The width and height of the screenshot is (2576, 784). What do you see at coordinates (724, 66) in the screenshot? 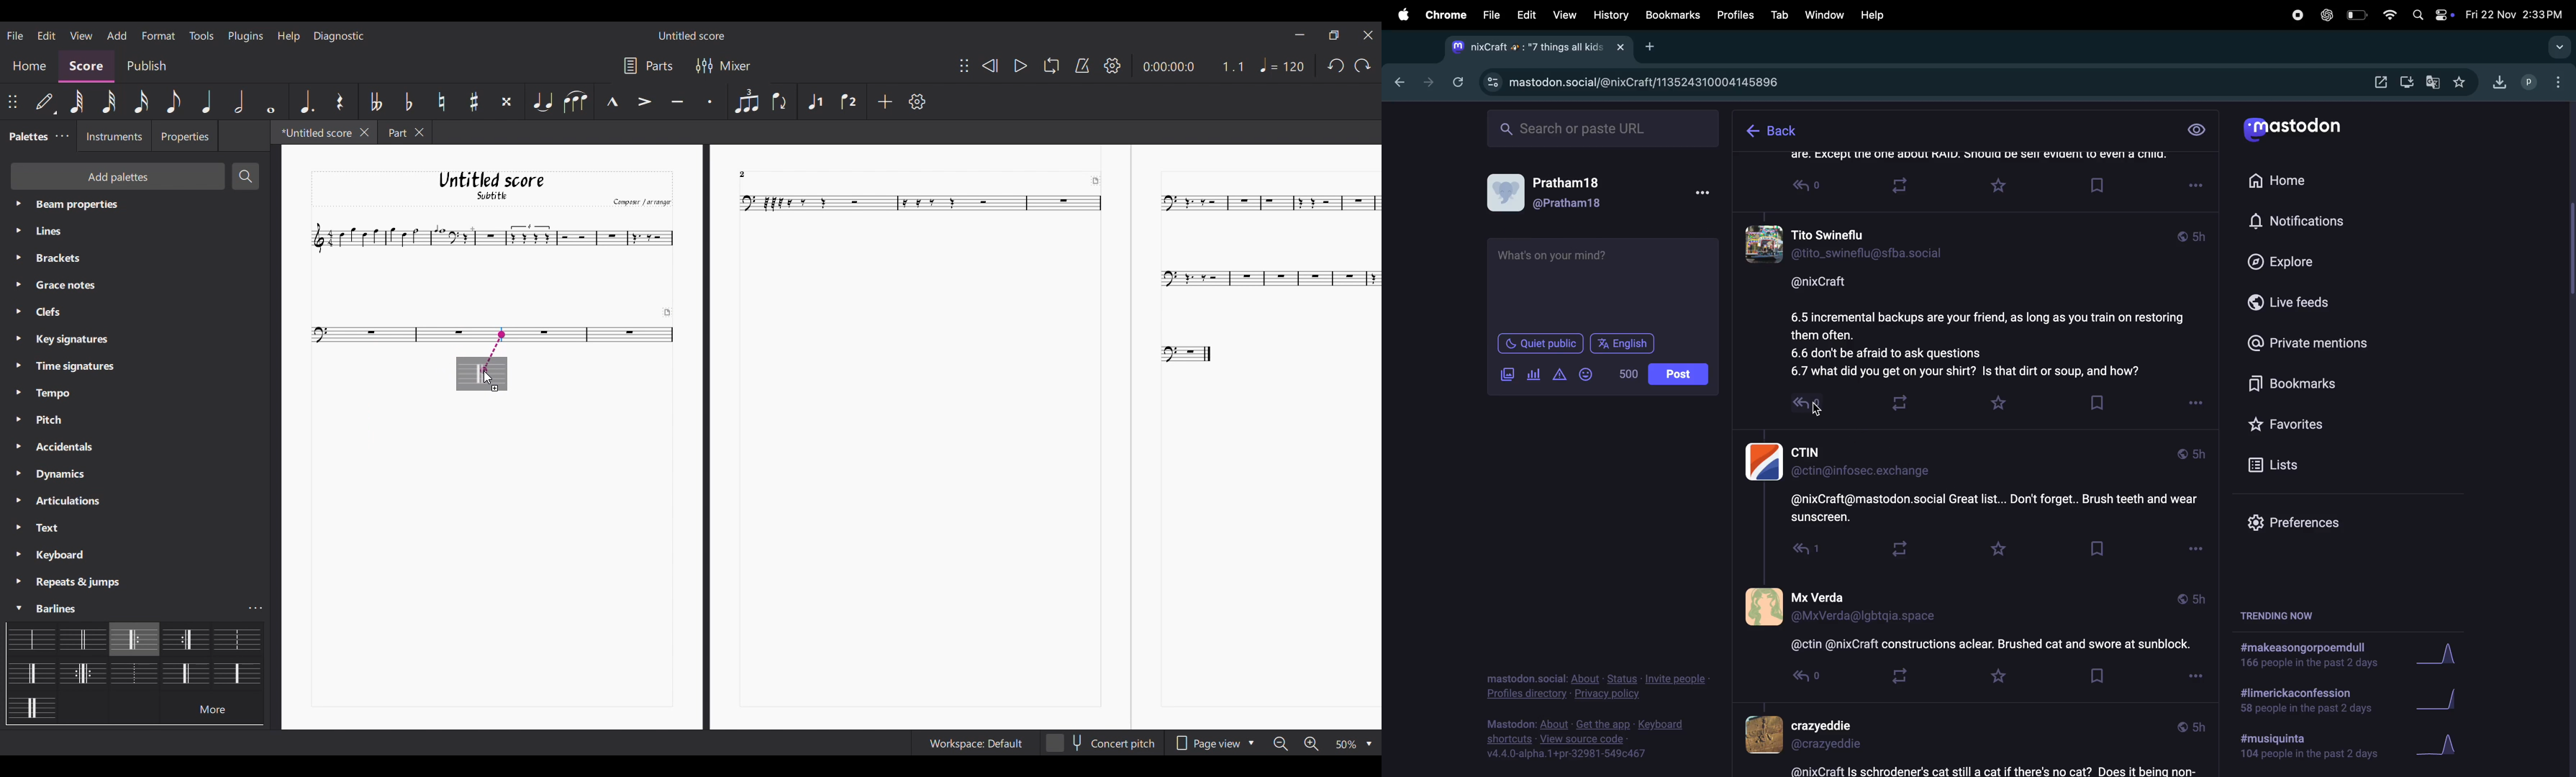
I see `Mixer settings` at bounding box center [724, 66].